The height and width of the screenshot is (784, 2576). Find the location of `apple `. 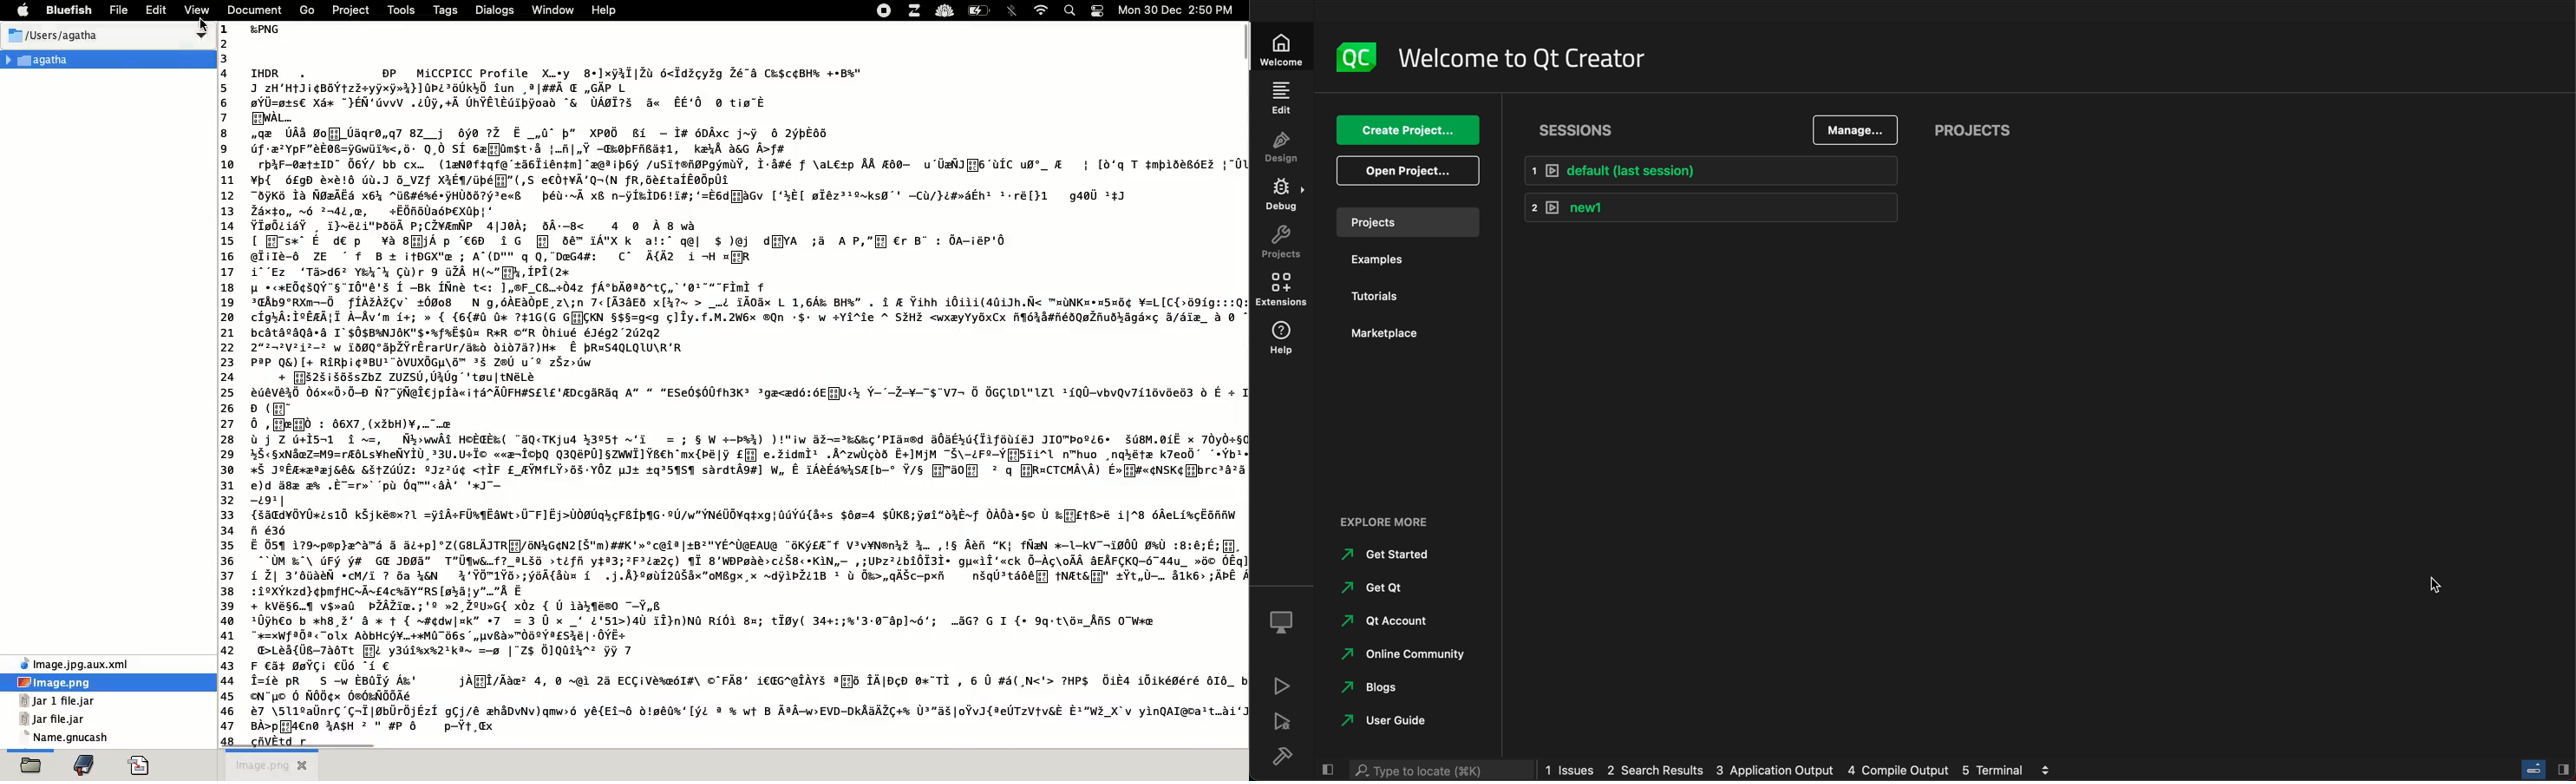

apple  is located at coordinates (23, 10).